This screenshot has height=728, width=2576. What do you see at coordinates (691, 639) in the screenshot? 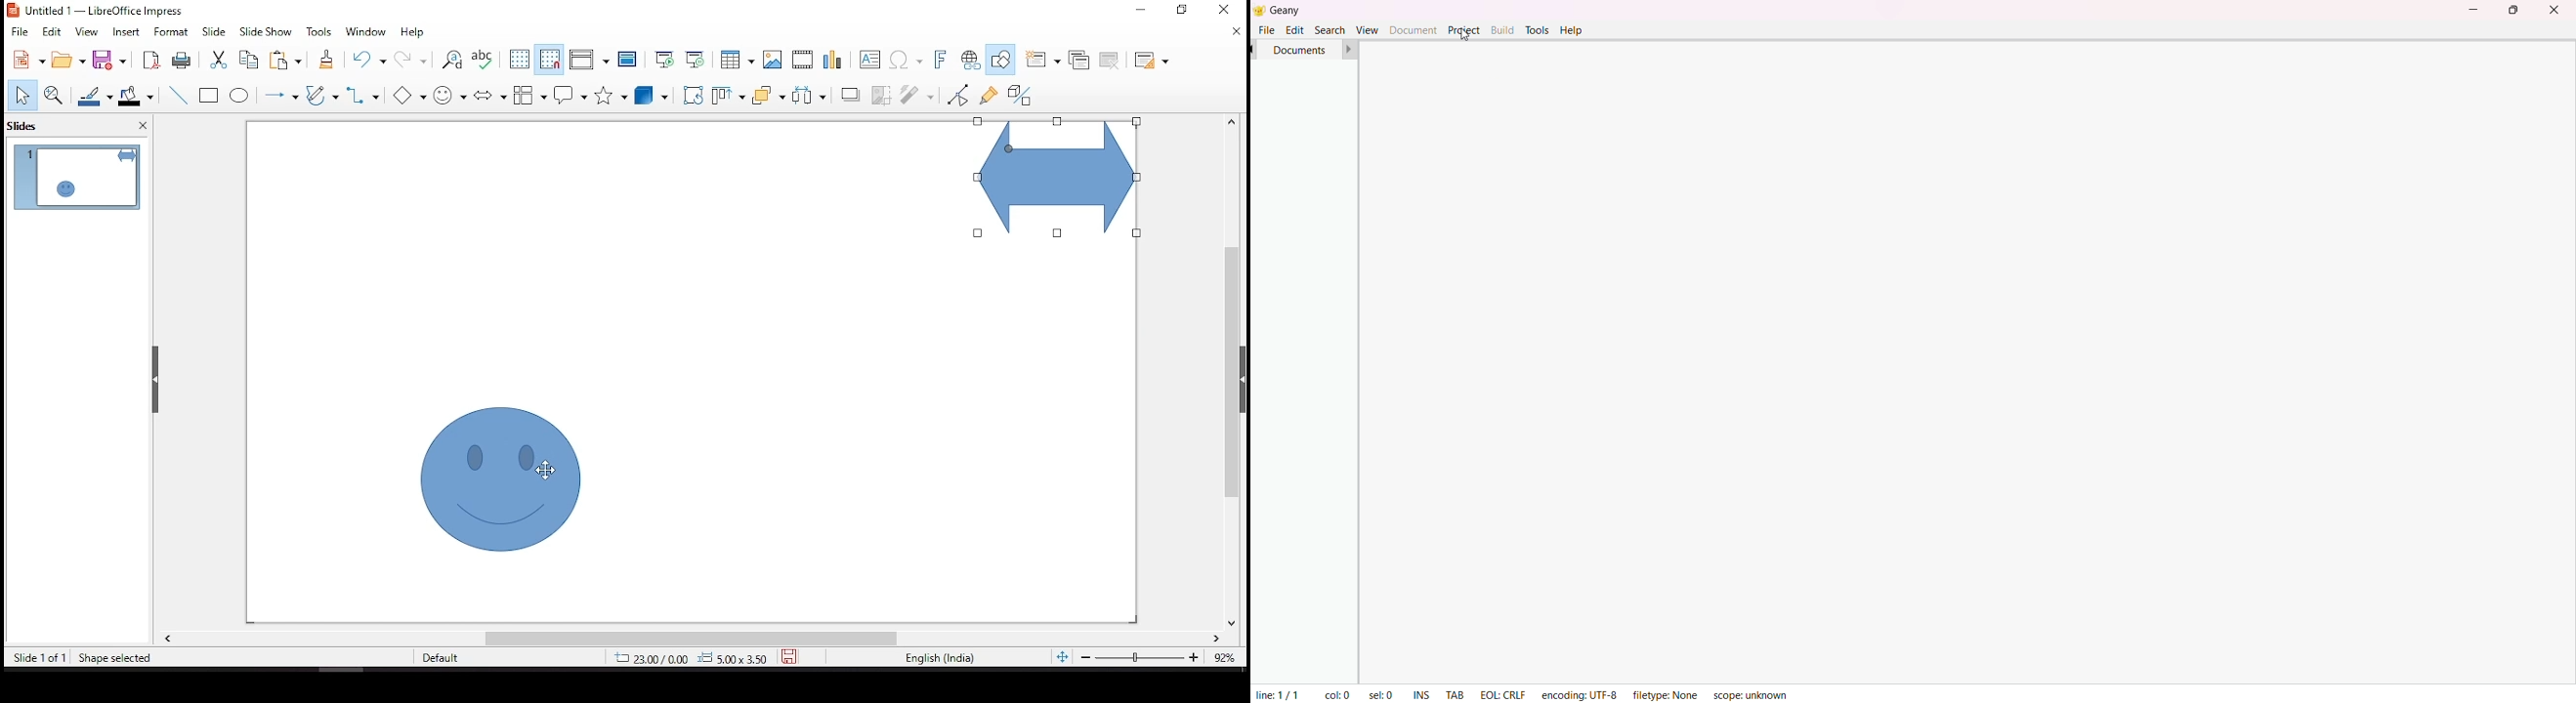
I see `scroll bar` at bounding box center [691, 639].